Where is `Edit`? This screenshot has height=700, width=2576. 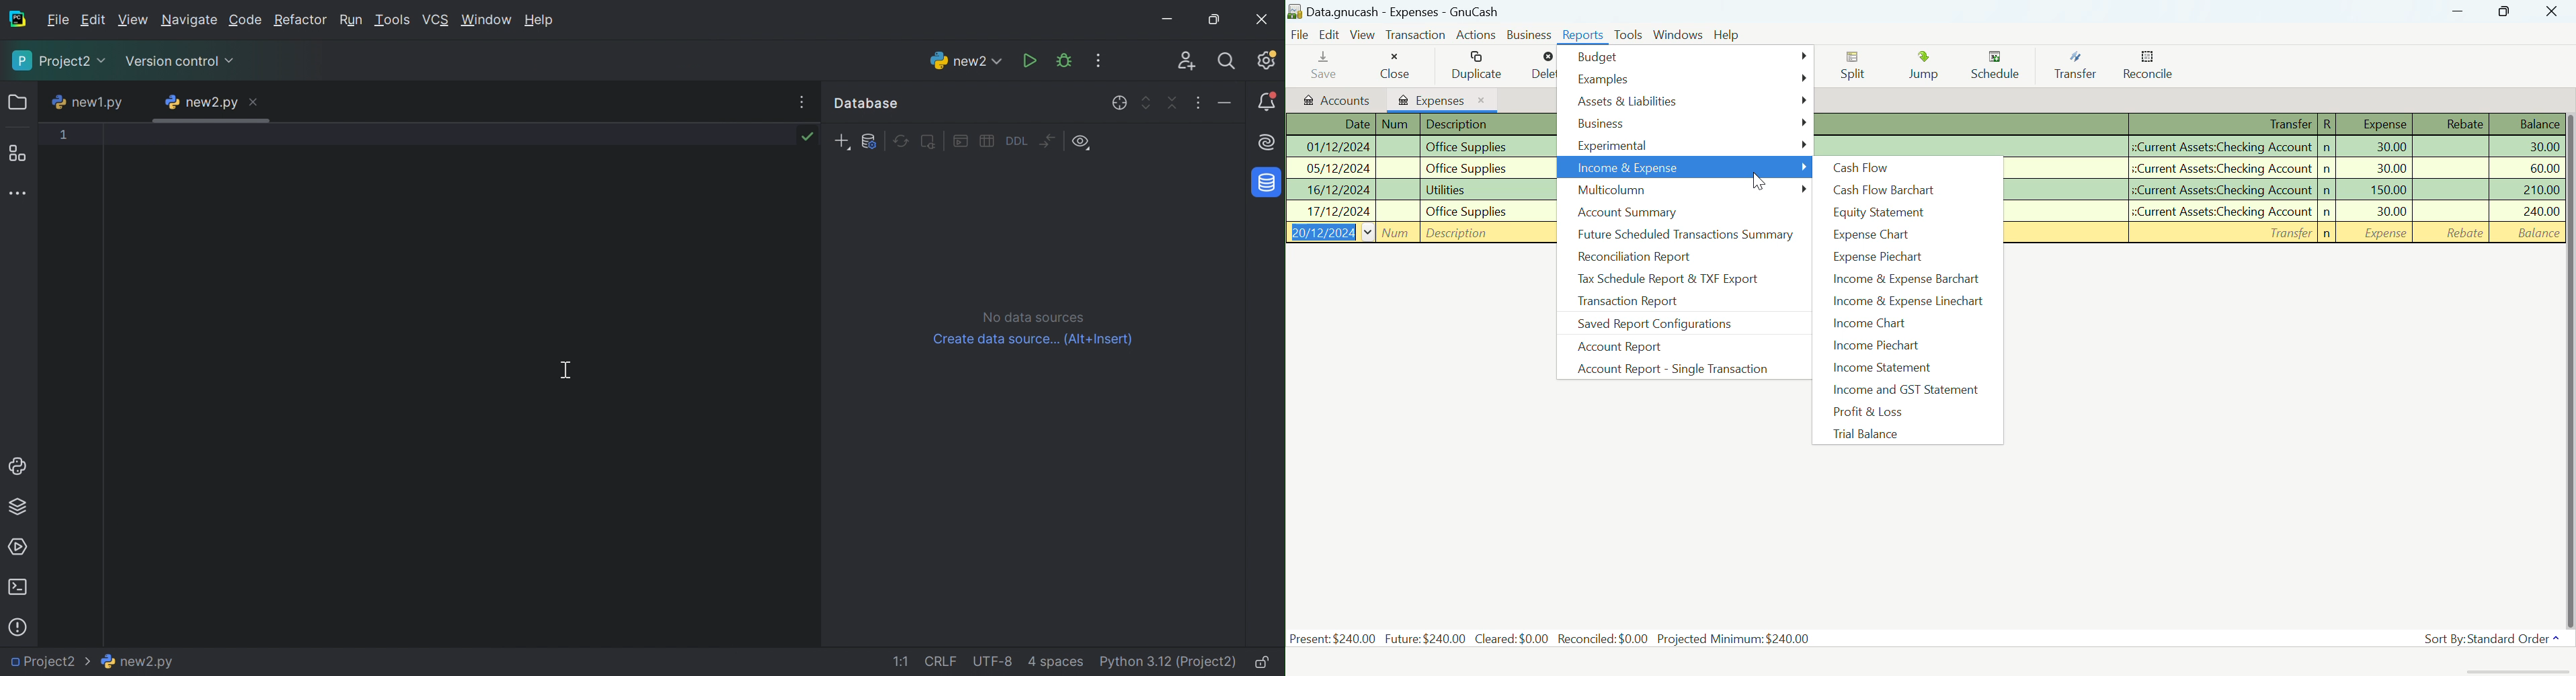 Edit is located at coordinates (1330, 34).